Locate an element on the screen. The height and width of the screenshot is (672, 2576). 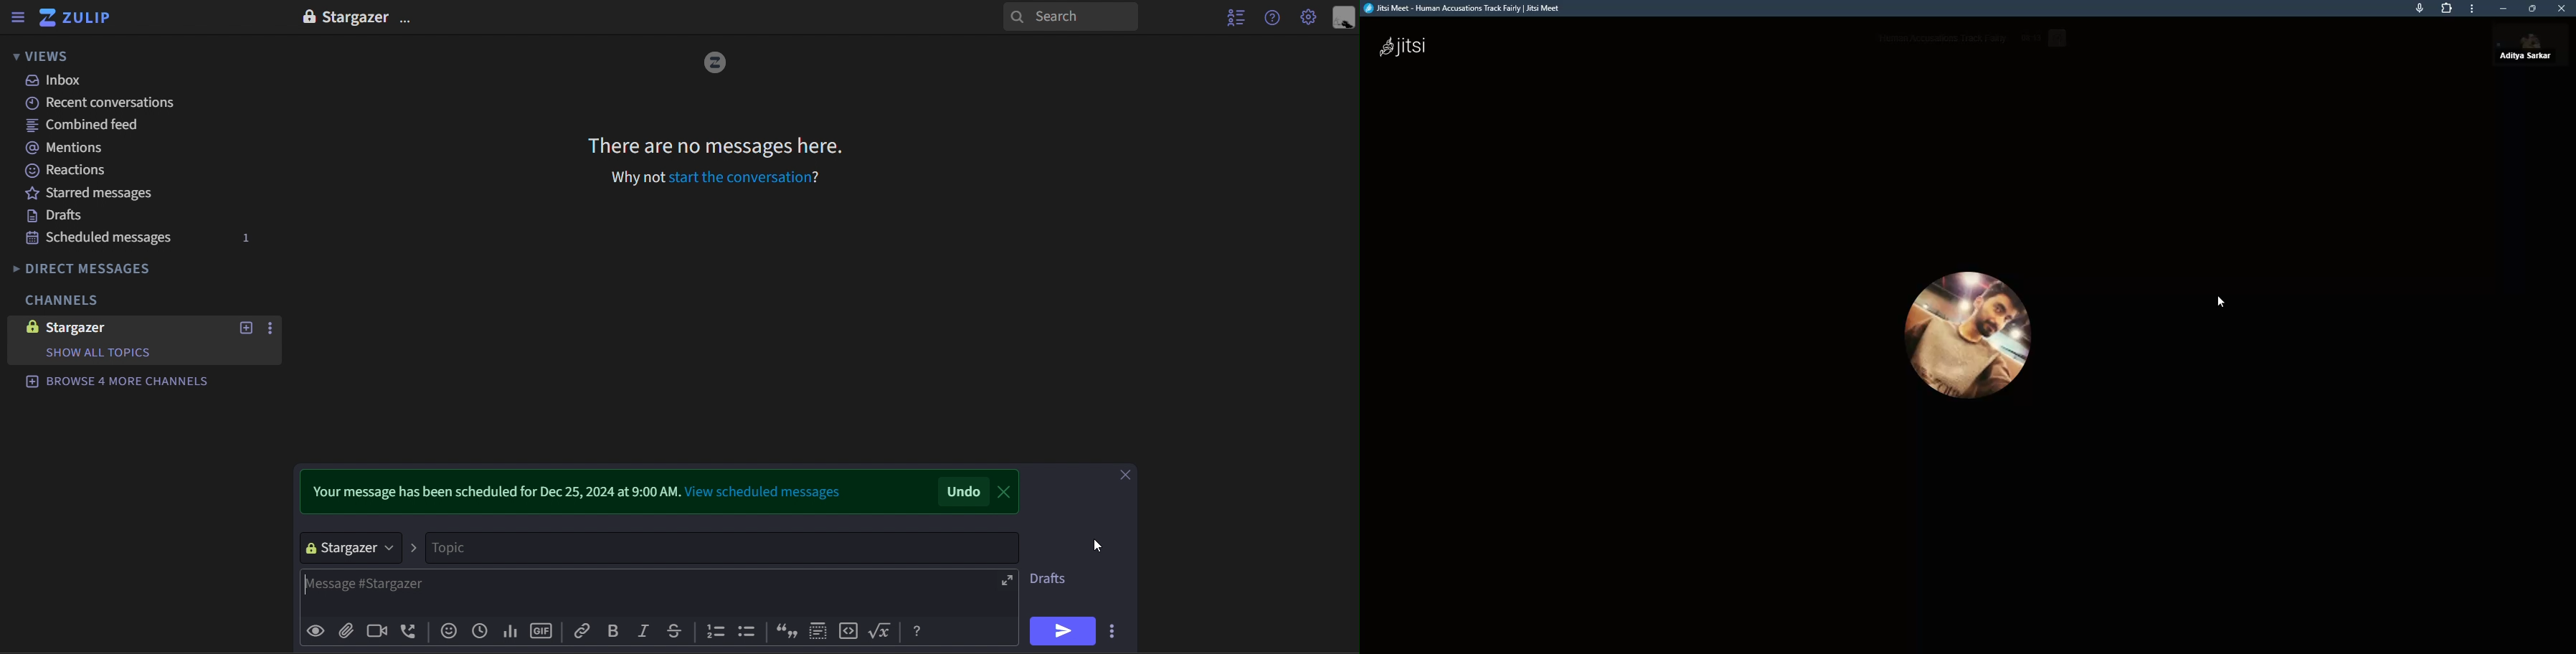
Start the conversation is located at coordinates (746, 177).